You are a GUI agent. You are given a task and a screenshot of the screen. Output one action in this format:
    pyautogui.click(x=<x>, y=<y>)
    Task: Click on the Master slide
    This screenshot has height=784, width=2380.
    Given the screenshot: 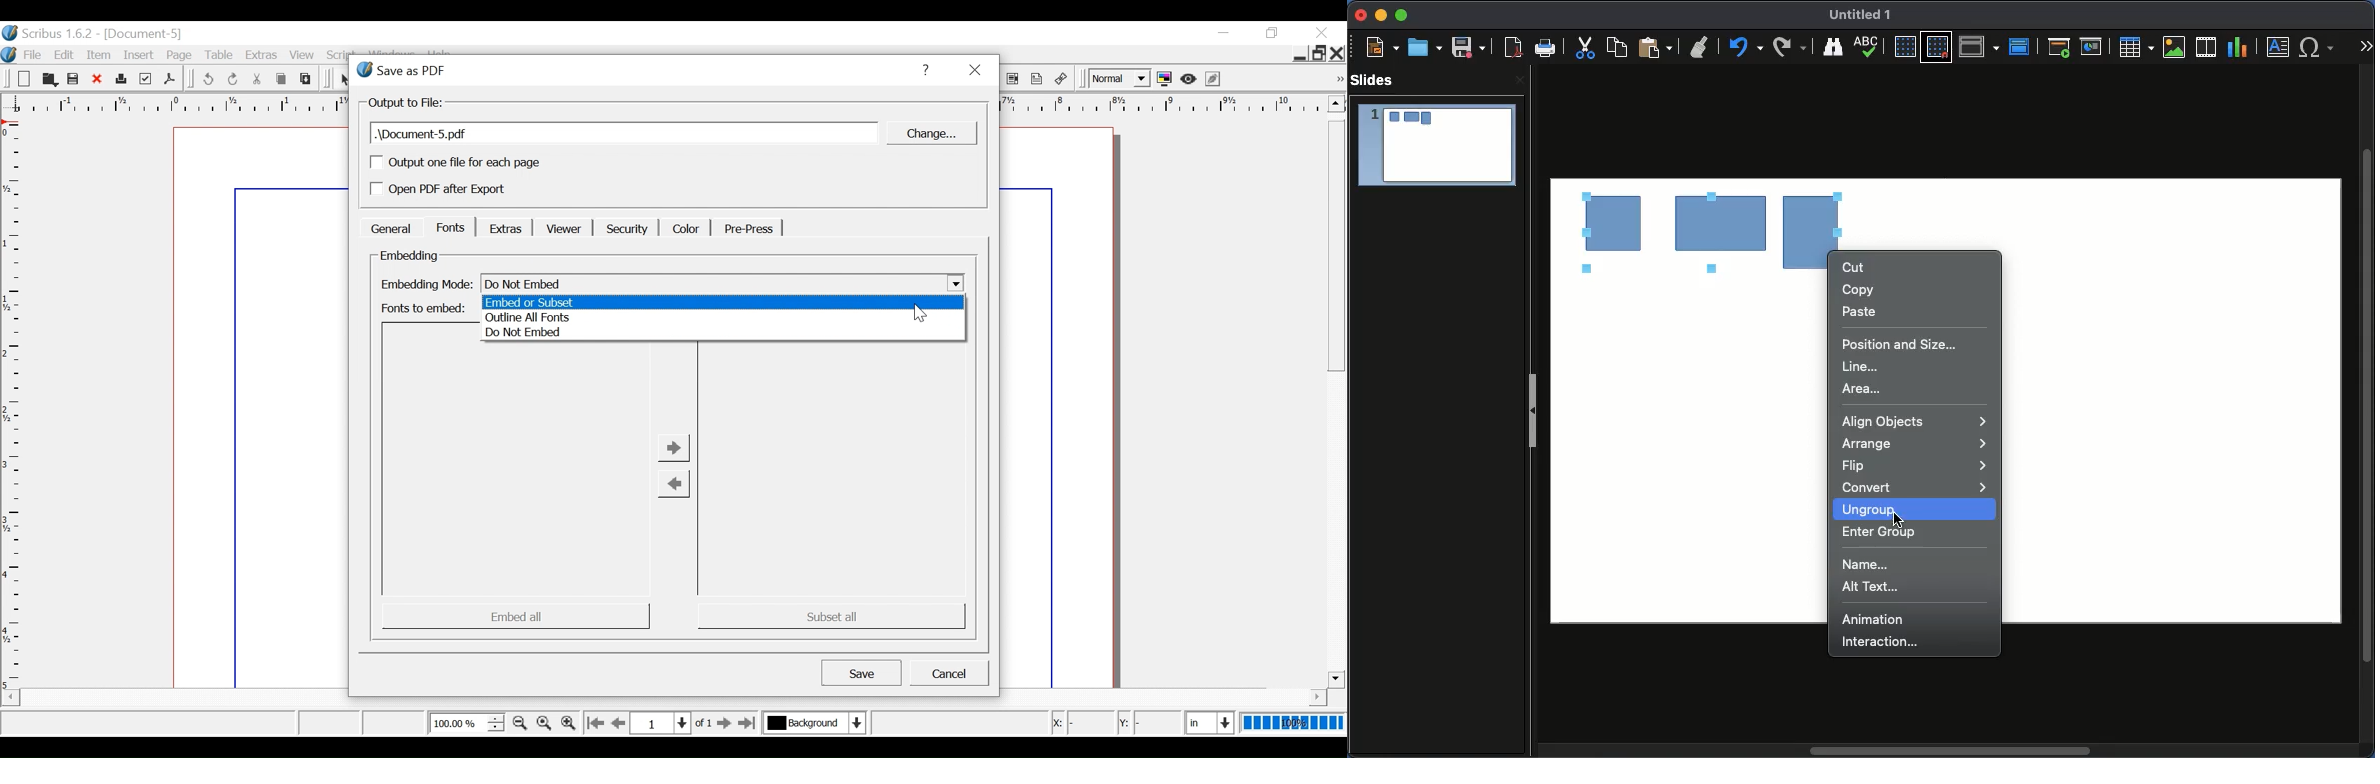 What is the action you would take?
    pyautogui.click(x=2020, y=46)
    